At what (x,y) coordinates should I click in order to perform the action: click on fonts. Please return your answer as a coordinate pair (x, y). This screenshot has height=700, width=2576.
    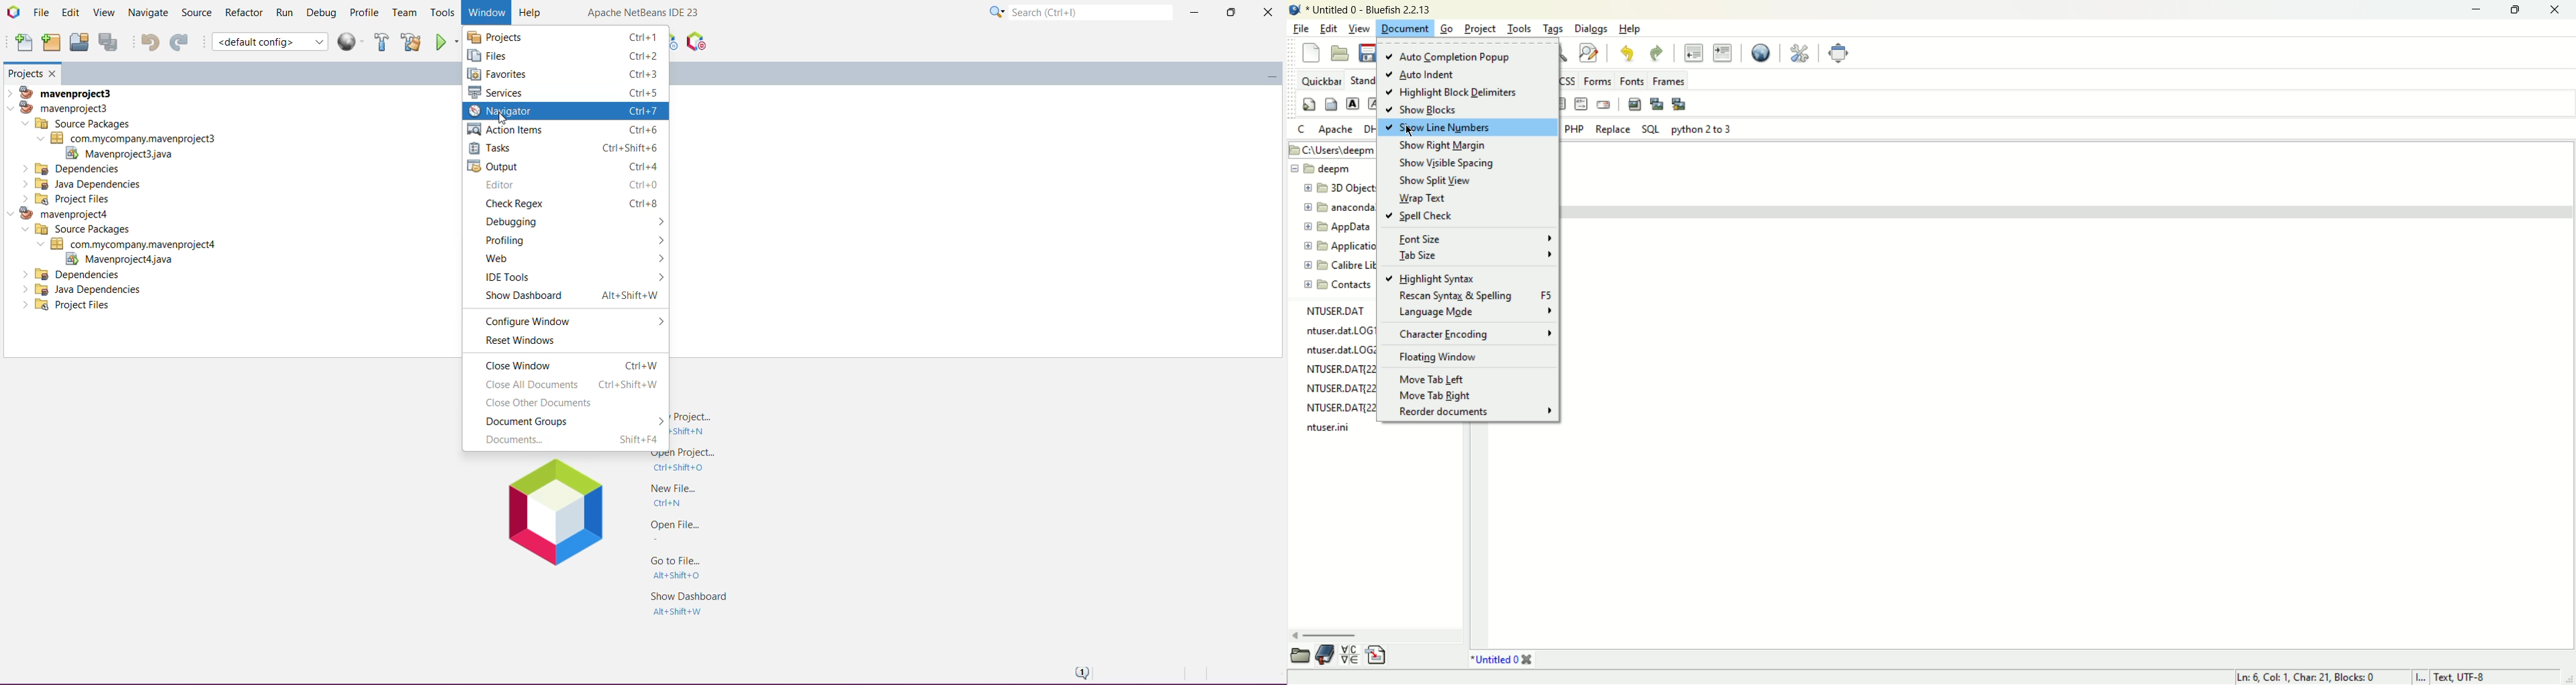
    Looking at the image, I should click on (1633, 81).